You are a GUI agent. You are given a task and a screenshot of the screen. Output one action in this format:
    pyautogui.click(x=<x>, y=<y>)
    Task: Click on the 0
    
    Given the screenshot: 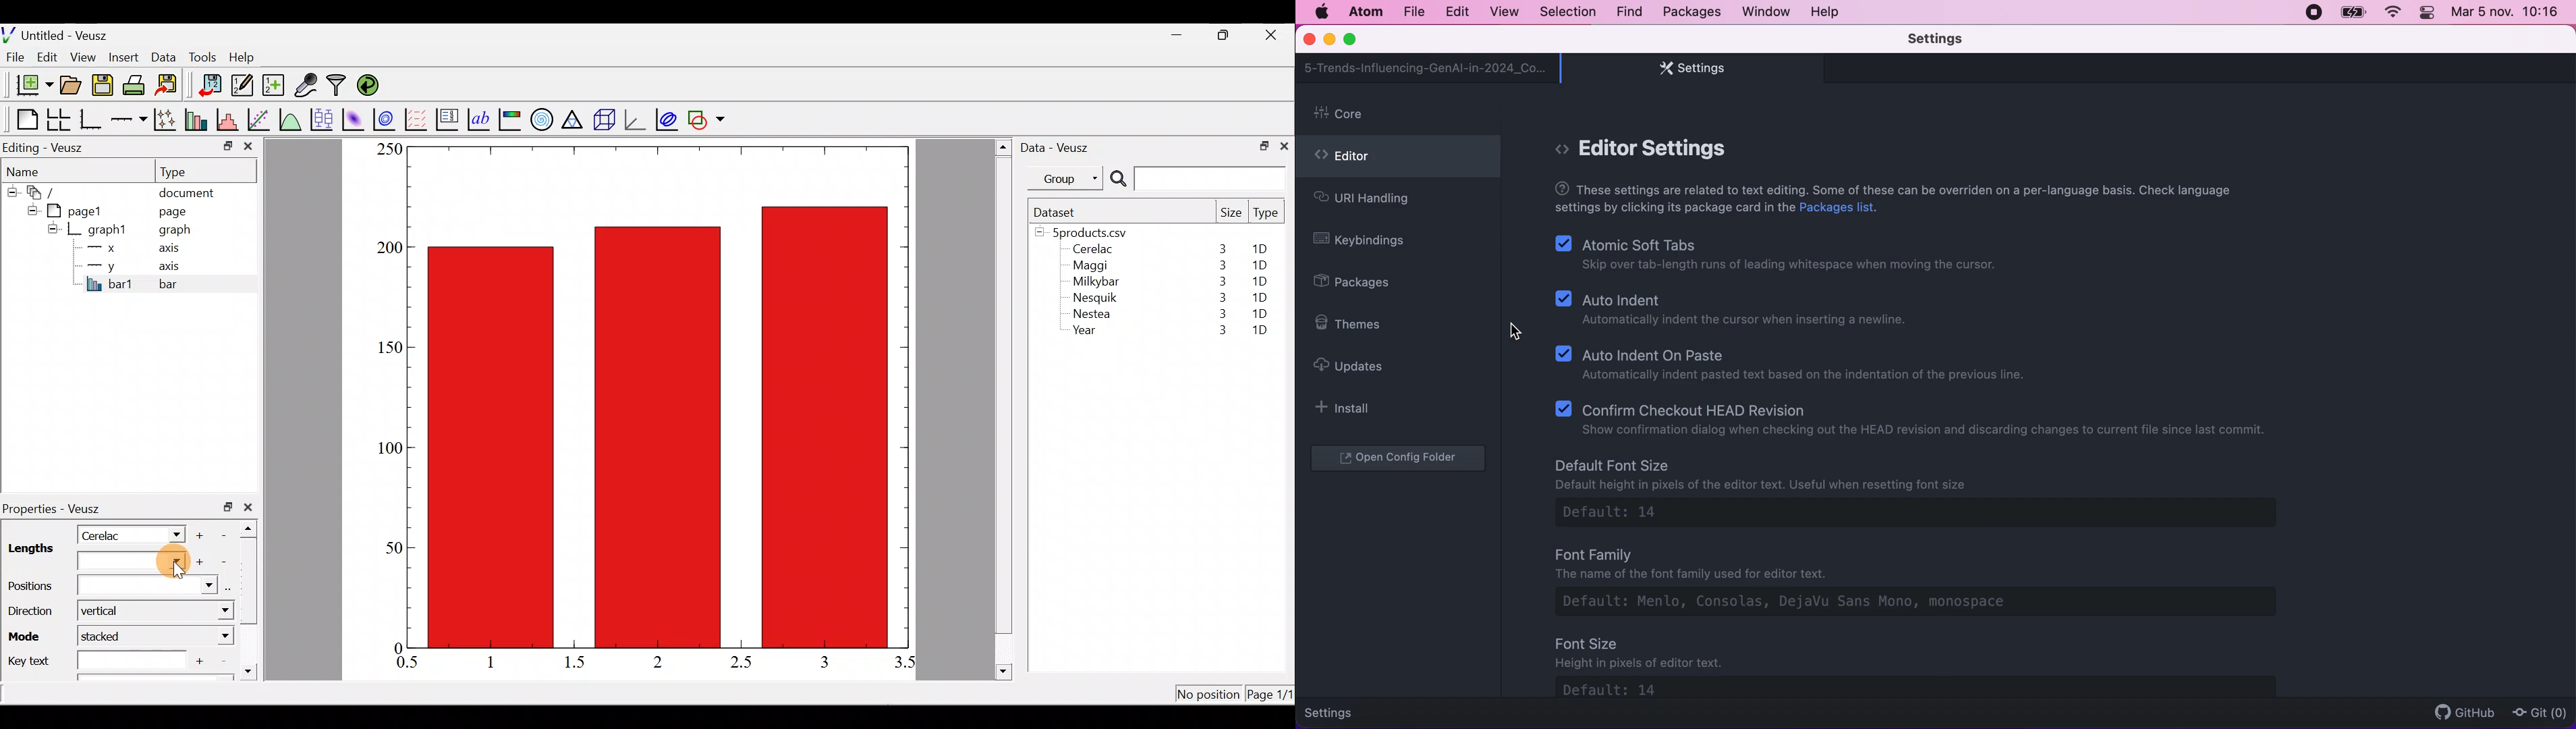 What is the action you would take?
    pyautogui.click(x=396, y=647)
    